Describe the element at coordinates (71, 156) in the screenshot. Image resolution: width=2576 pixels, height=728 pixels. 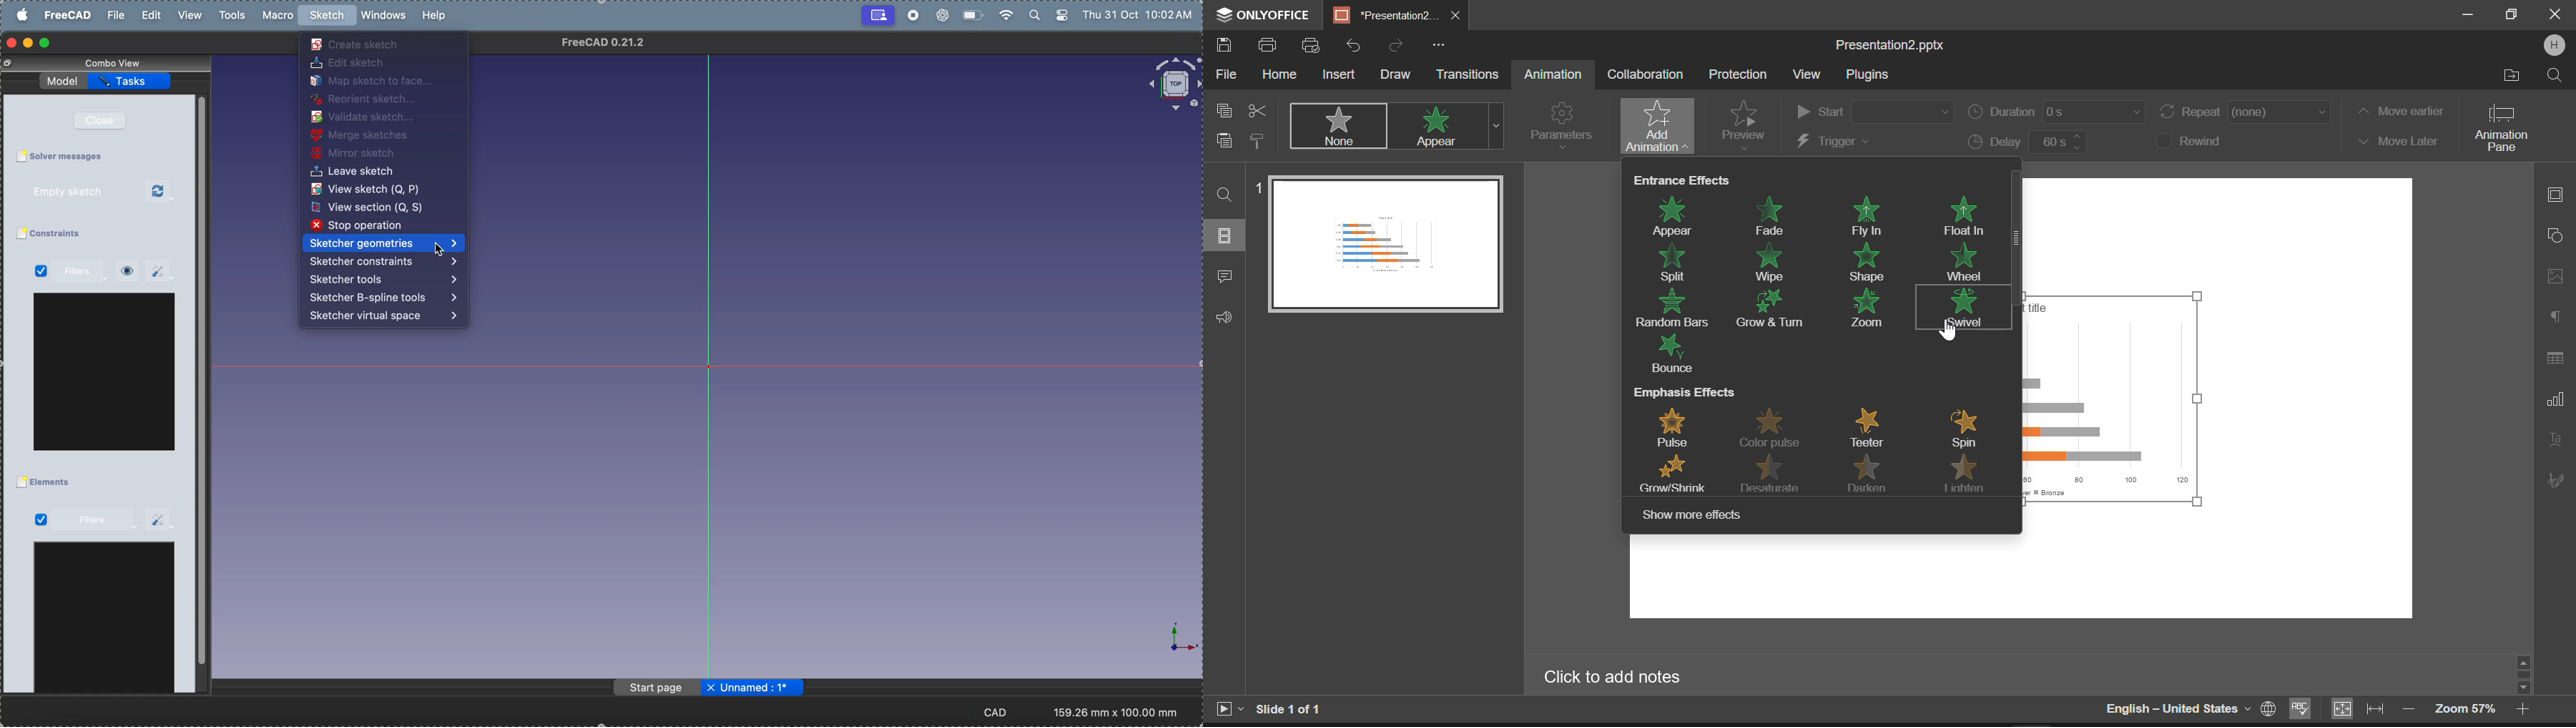
I see `solver messages` at that location.